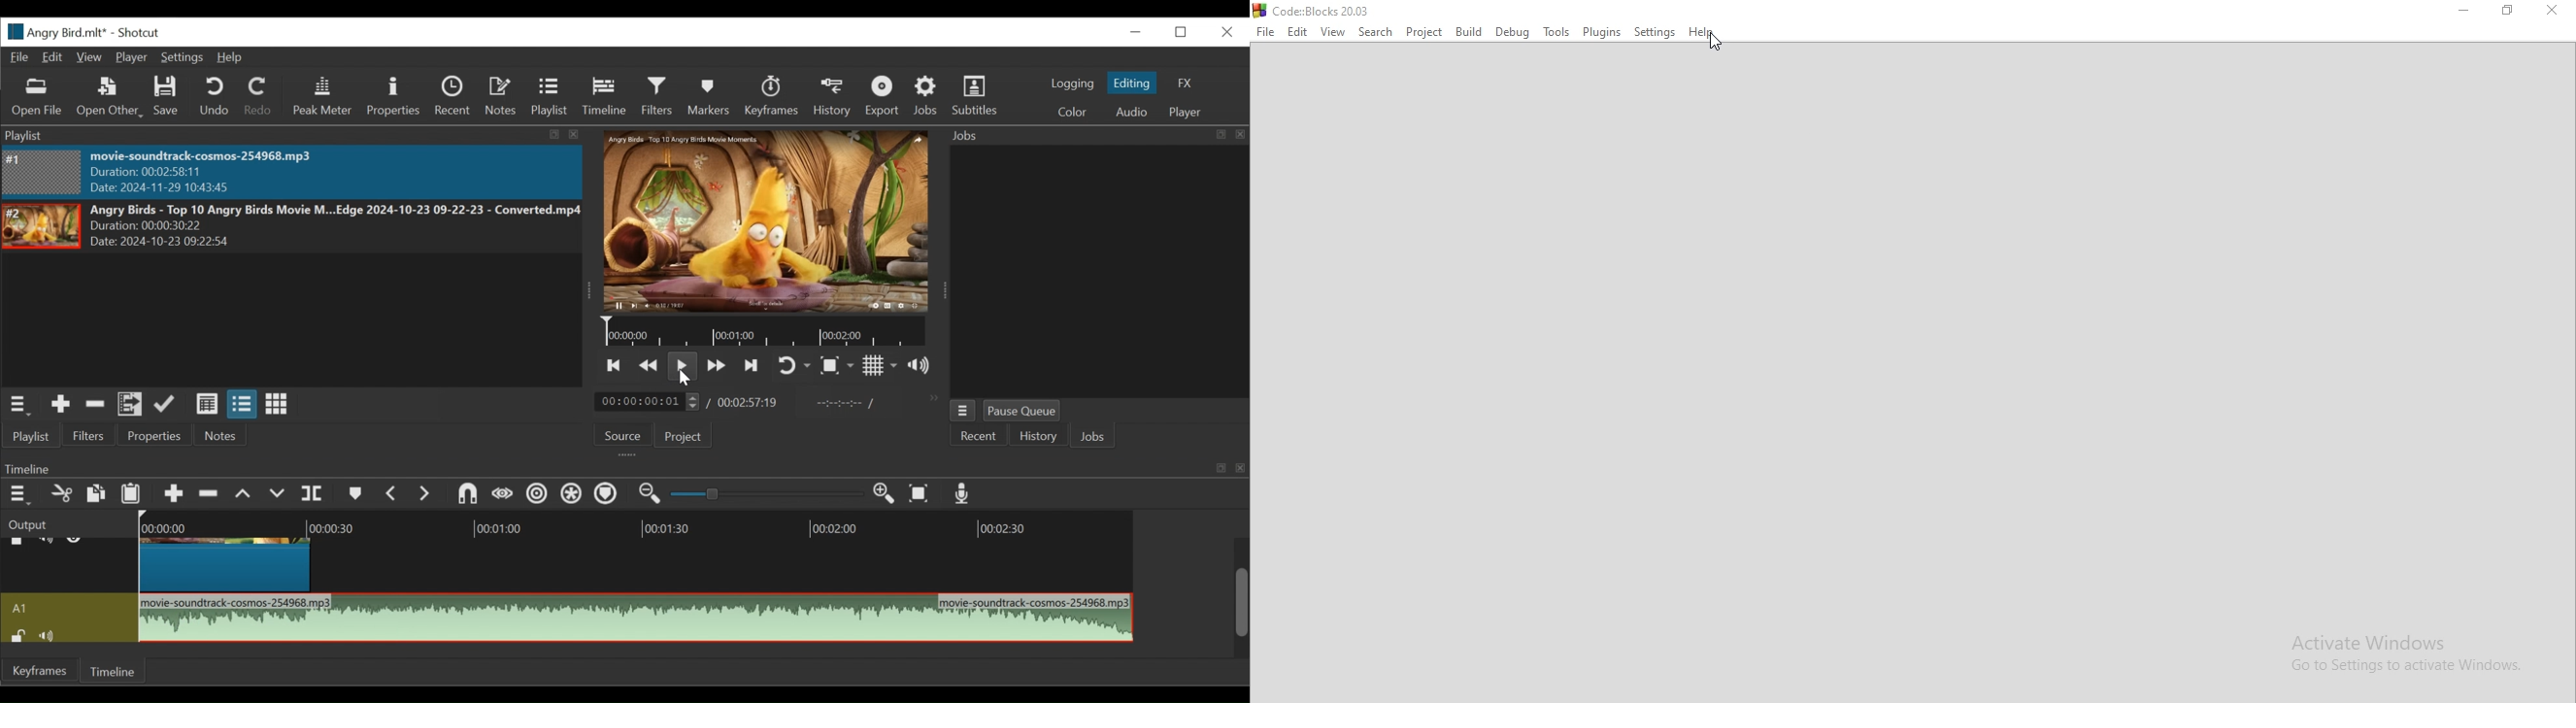 This screenshot has width=2576, height=728. I want to click on Editing, so click(1132, 83).